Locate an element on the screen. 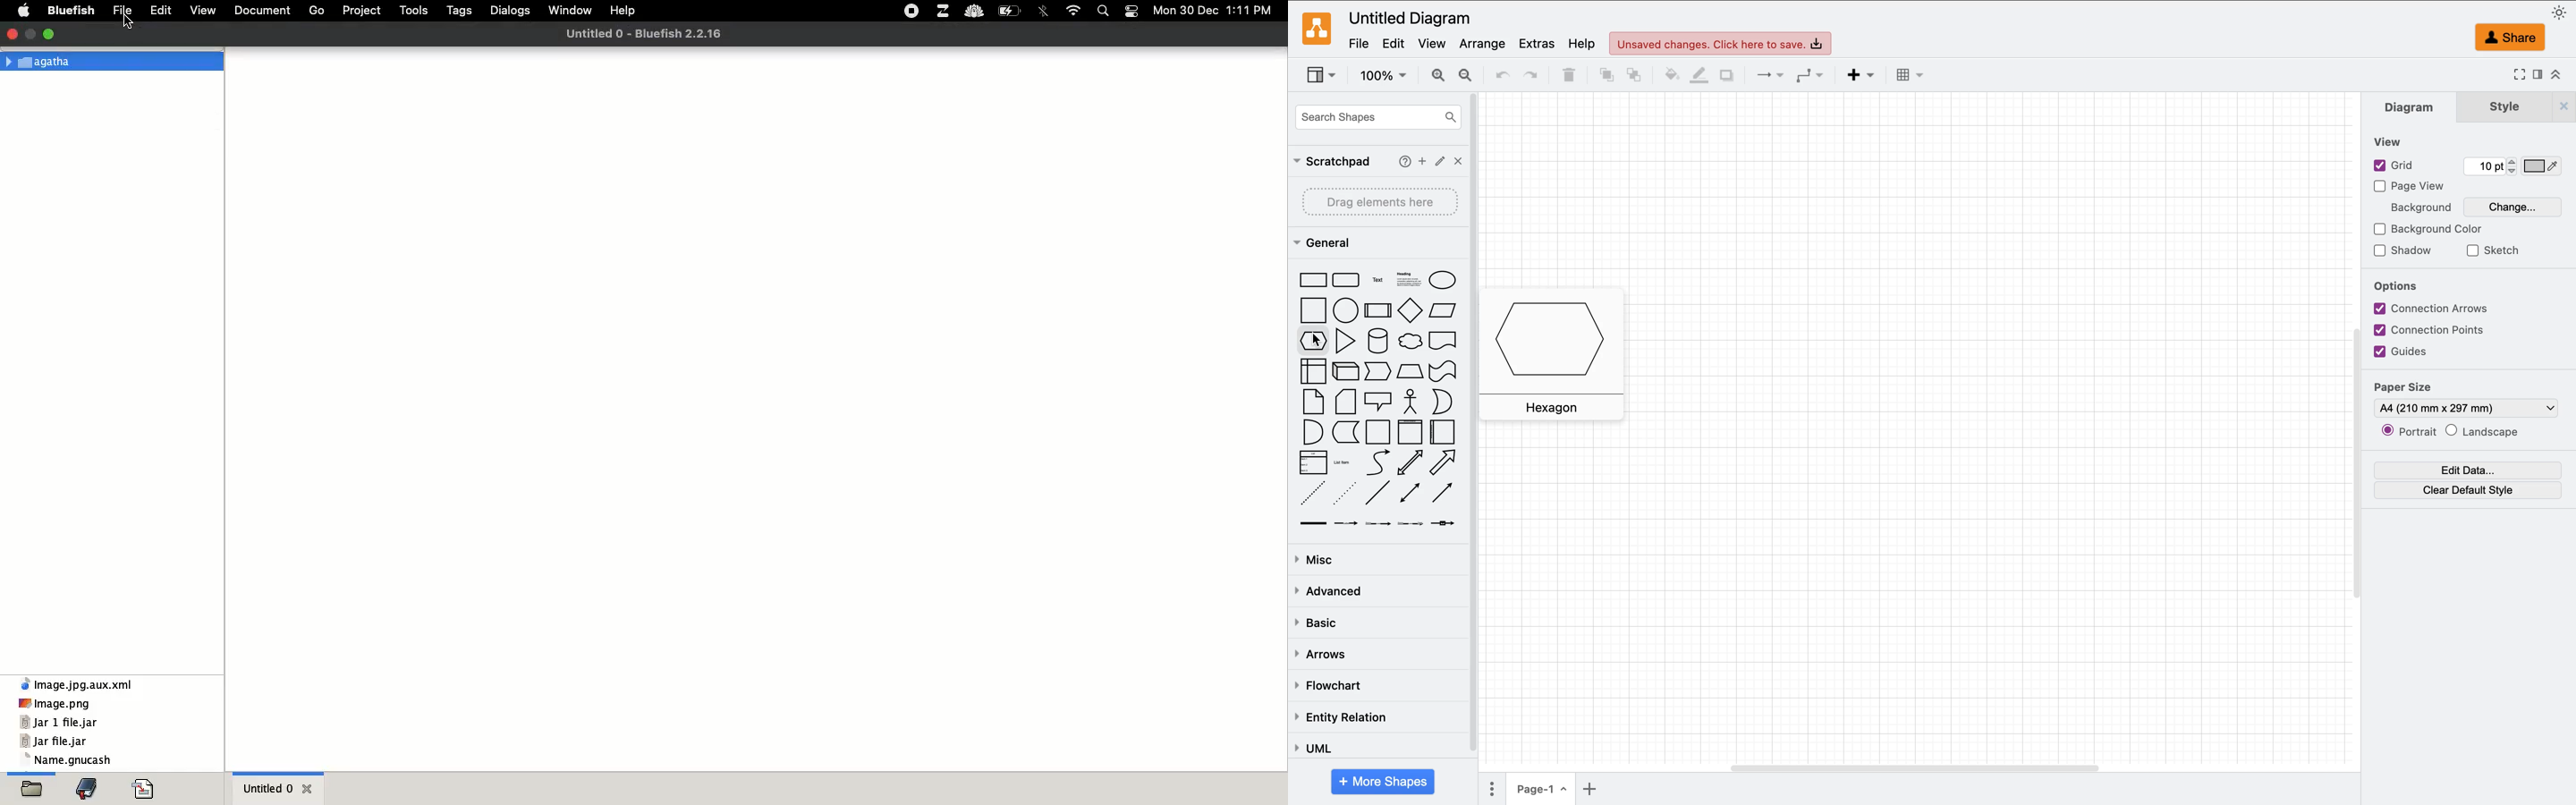  entity relation is located at coordinates (1340, 718).